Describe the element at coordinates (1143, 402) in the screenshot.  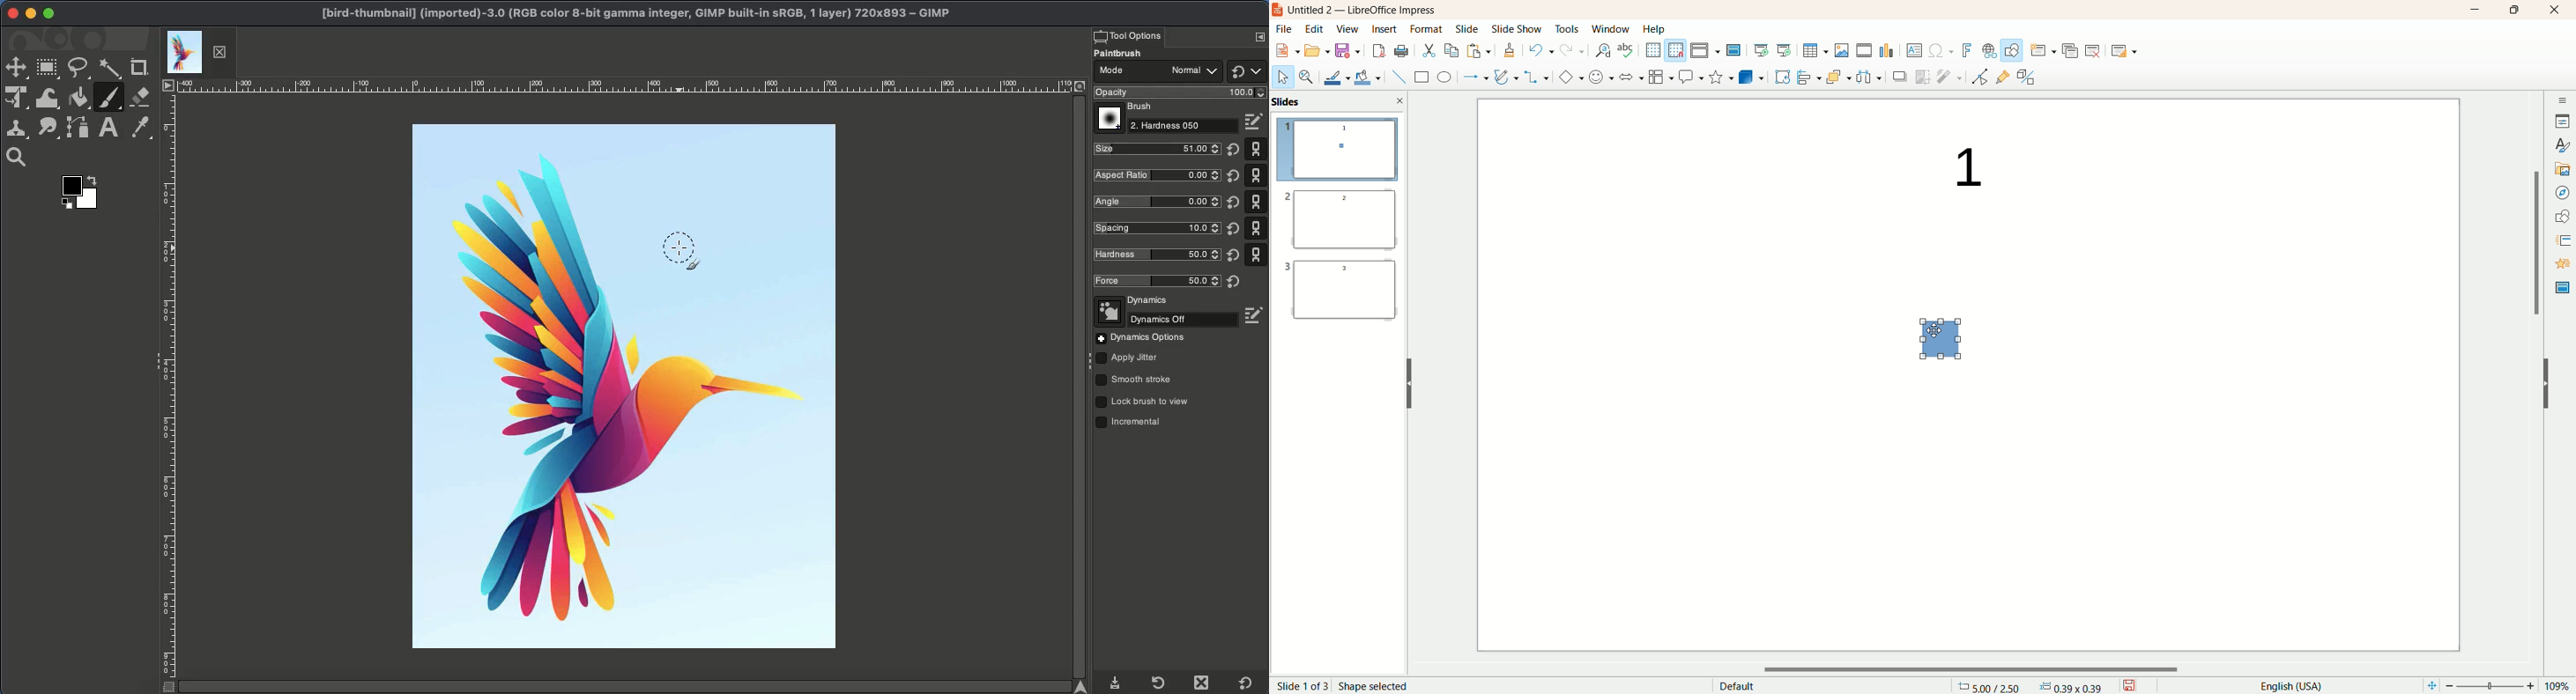
I see `Lock ` at that location.